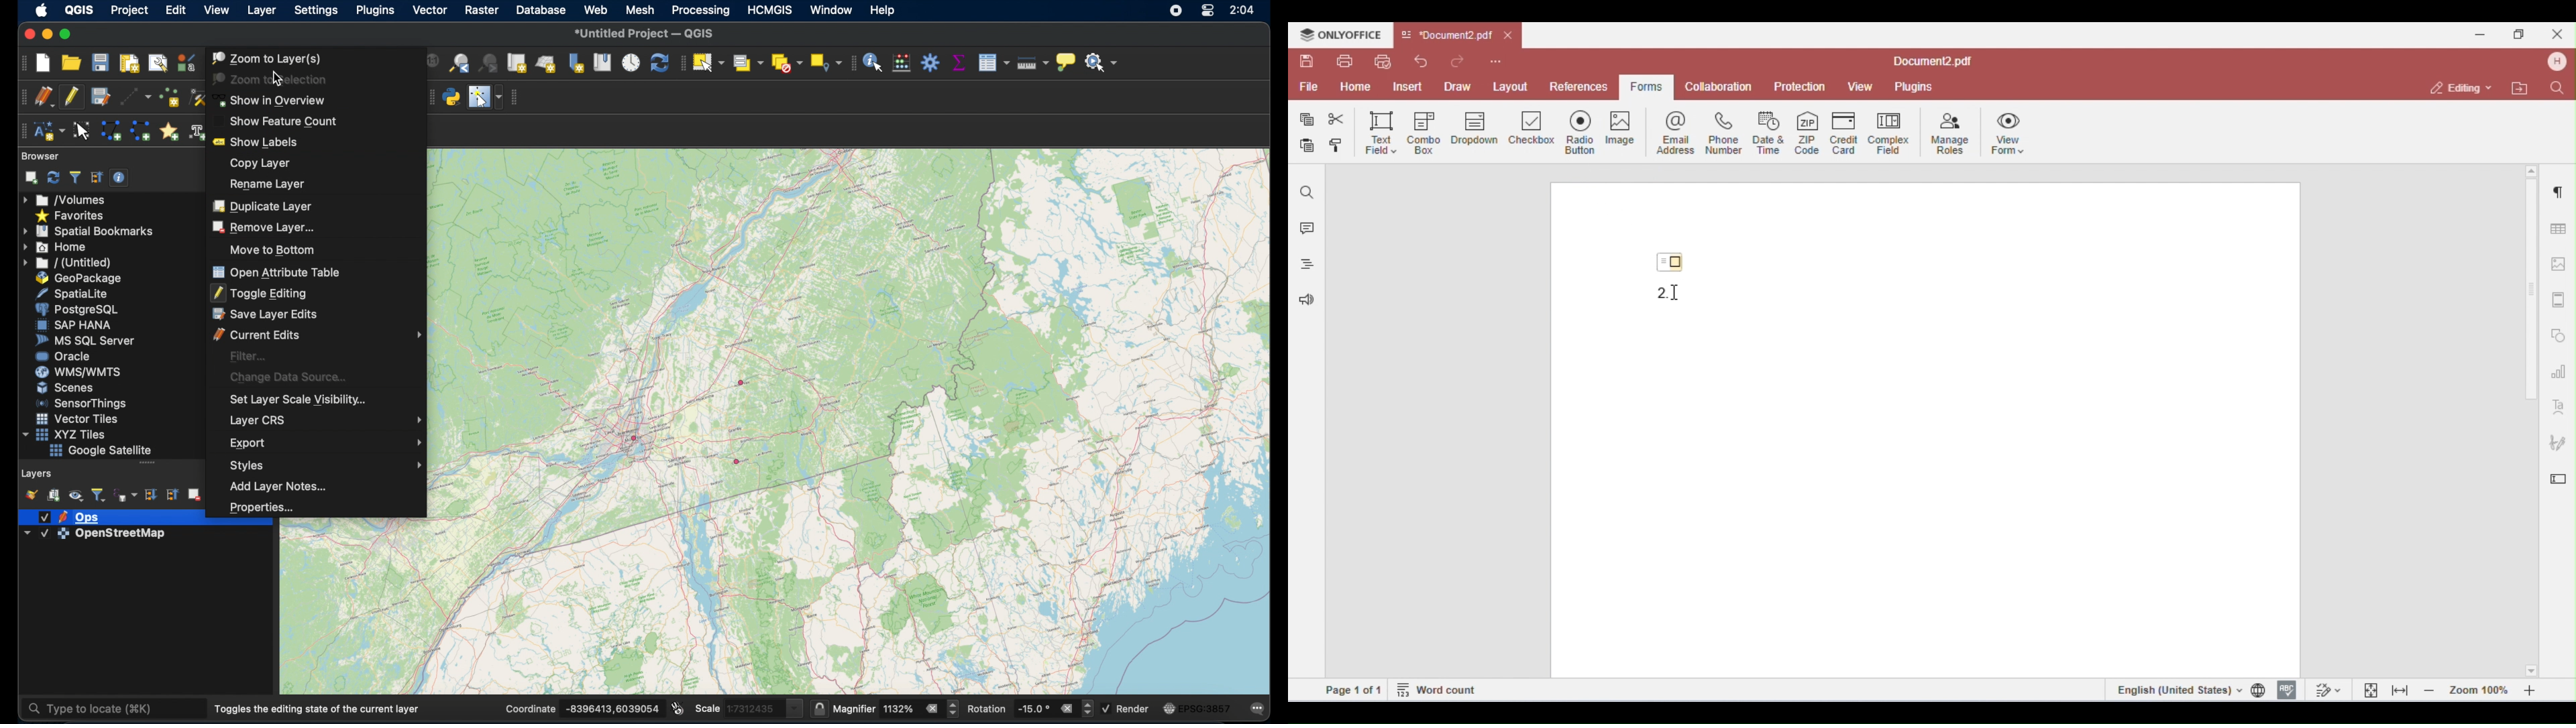 Image resolution: width=2576 pixels, height=728 pixels. I want to click on favorites, so click(72, 215).